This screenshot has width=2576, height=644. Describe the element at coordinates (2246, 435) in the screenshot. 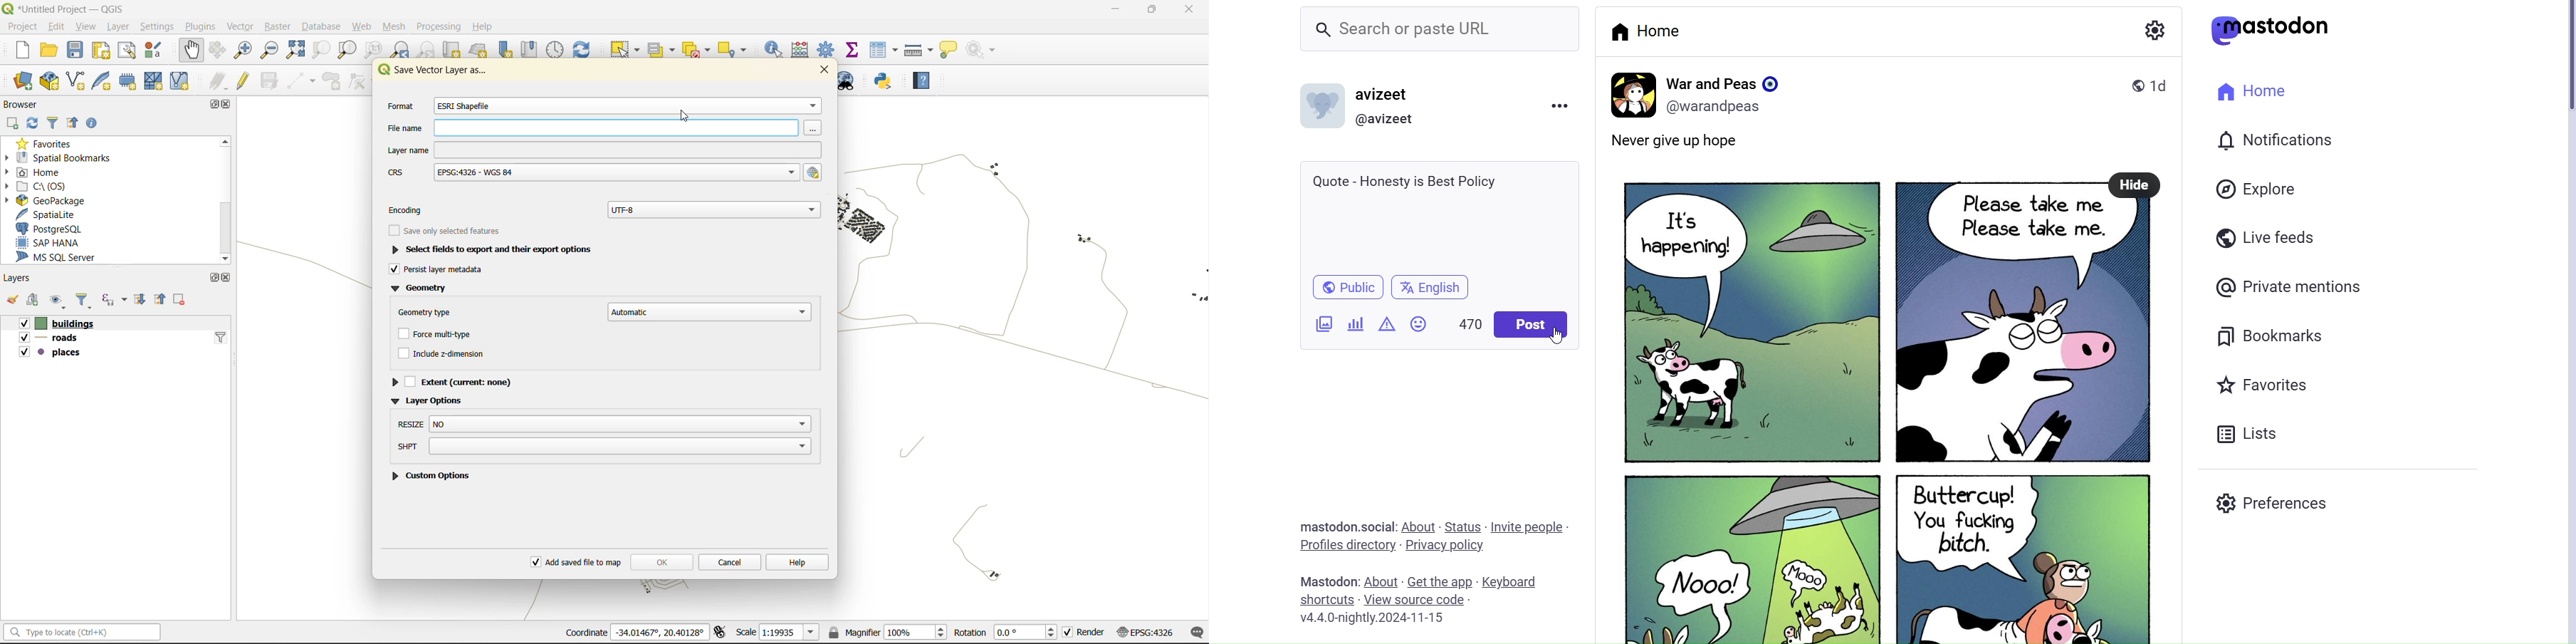

I see `Lists` at that location.